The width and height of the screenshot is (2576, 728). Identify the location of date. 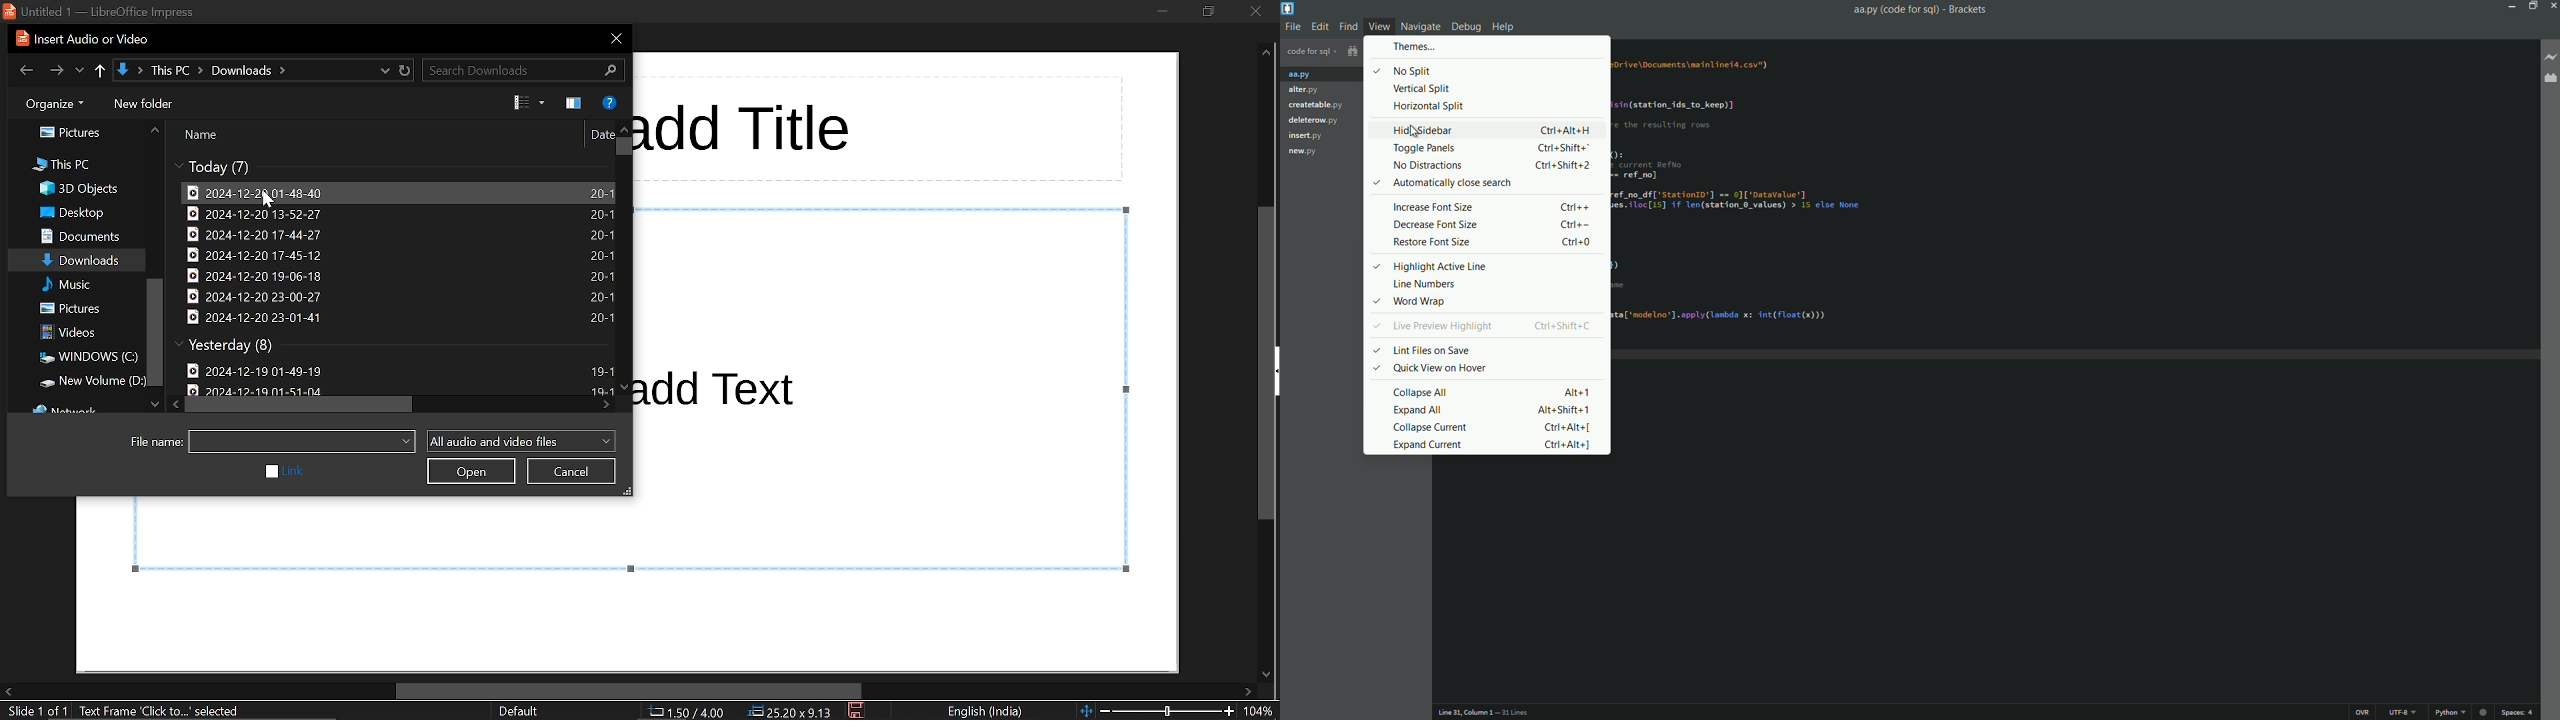
(263, 390).